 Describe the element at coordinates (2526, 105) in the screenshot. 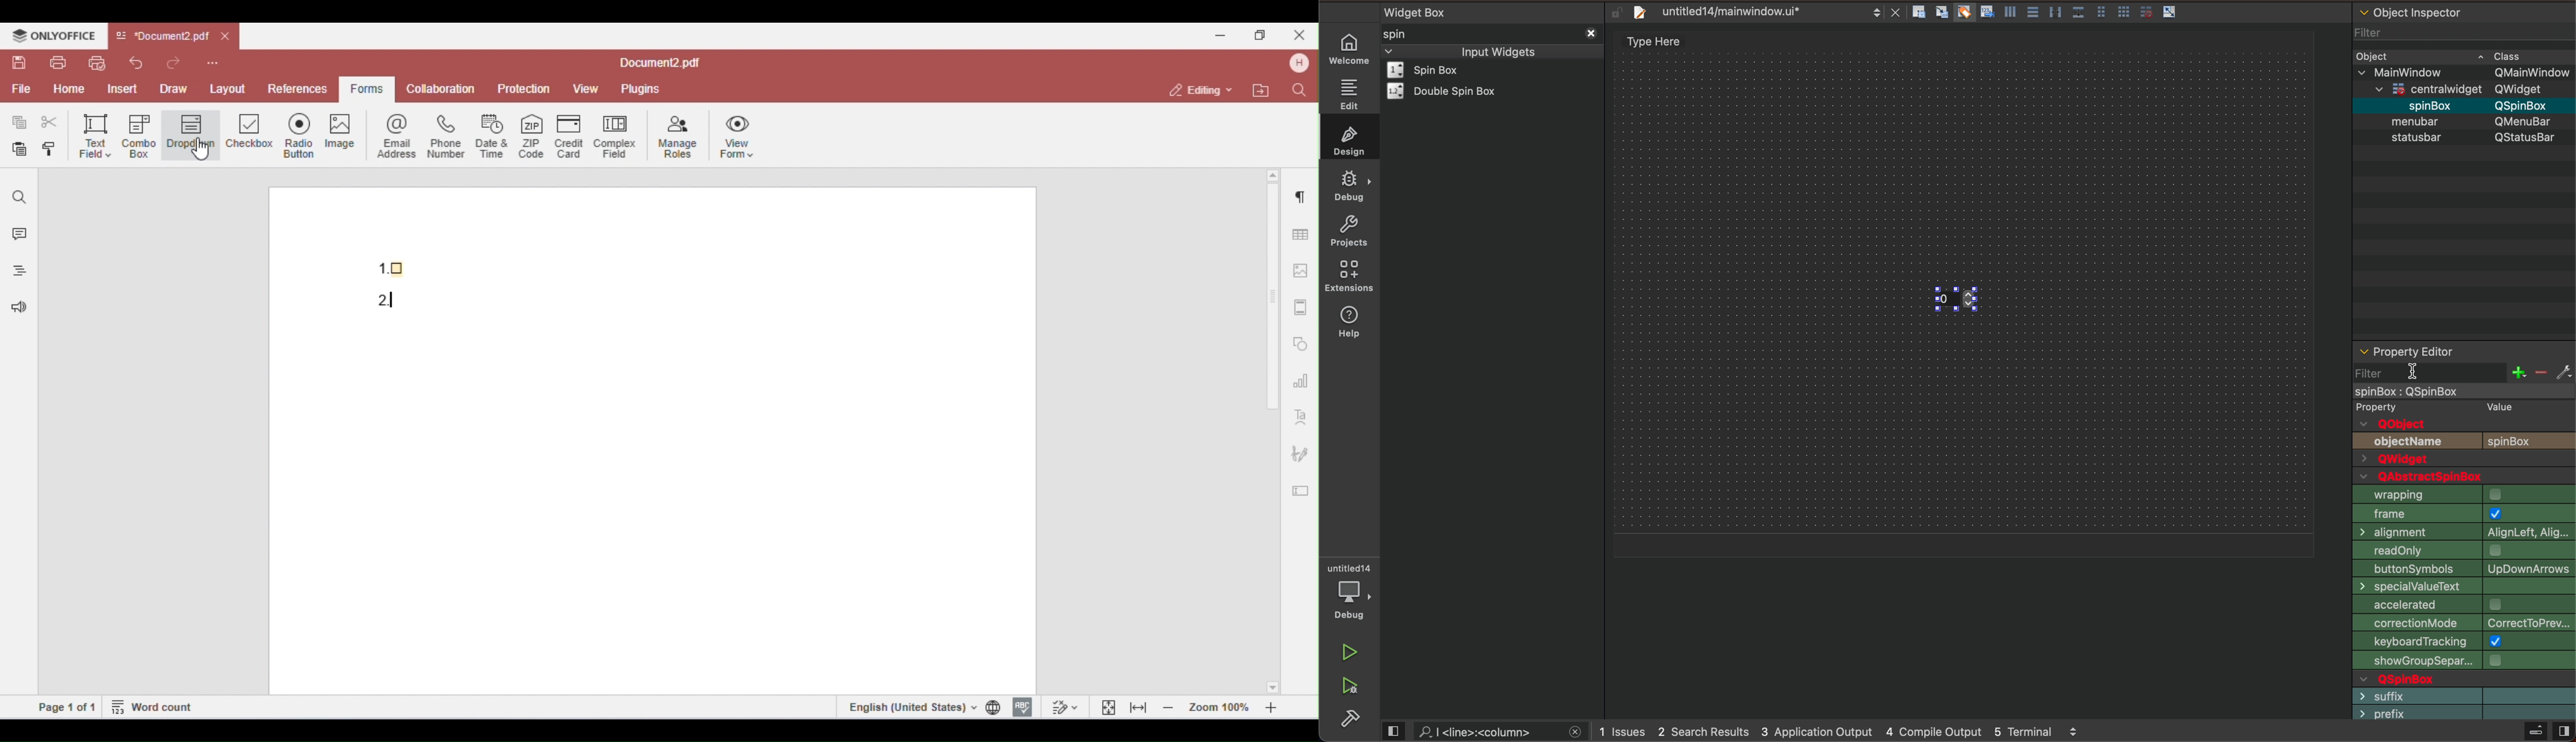

I see `` at that location.